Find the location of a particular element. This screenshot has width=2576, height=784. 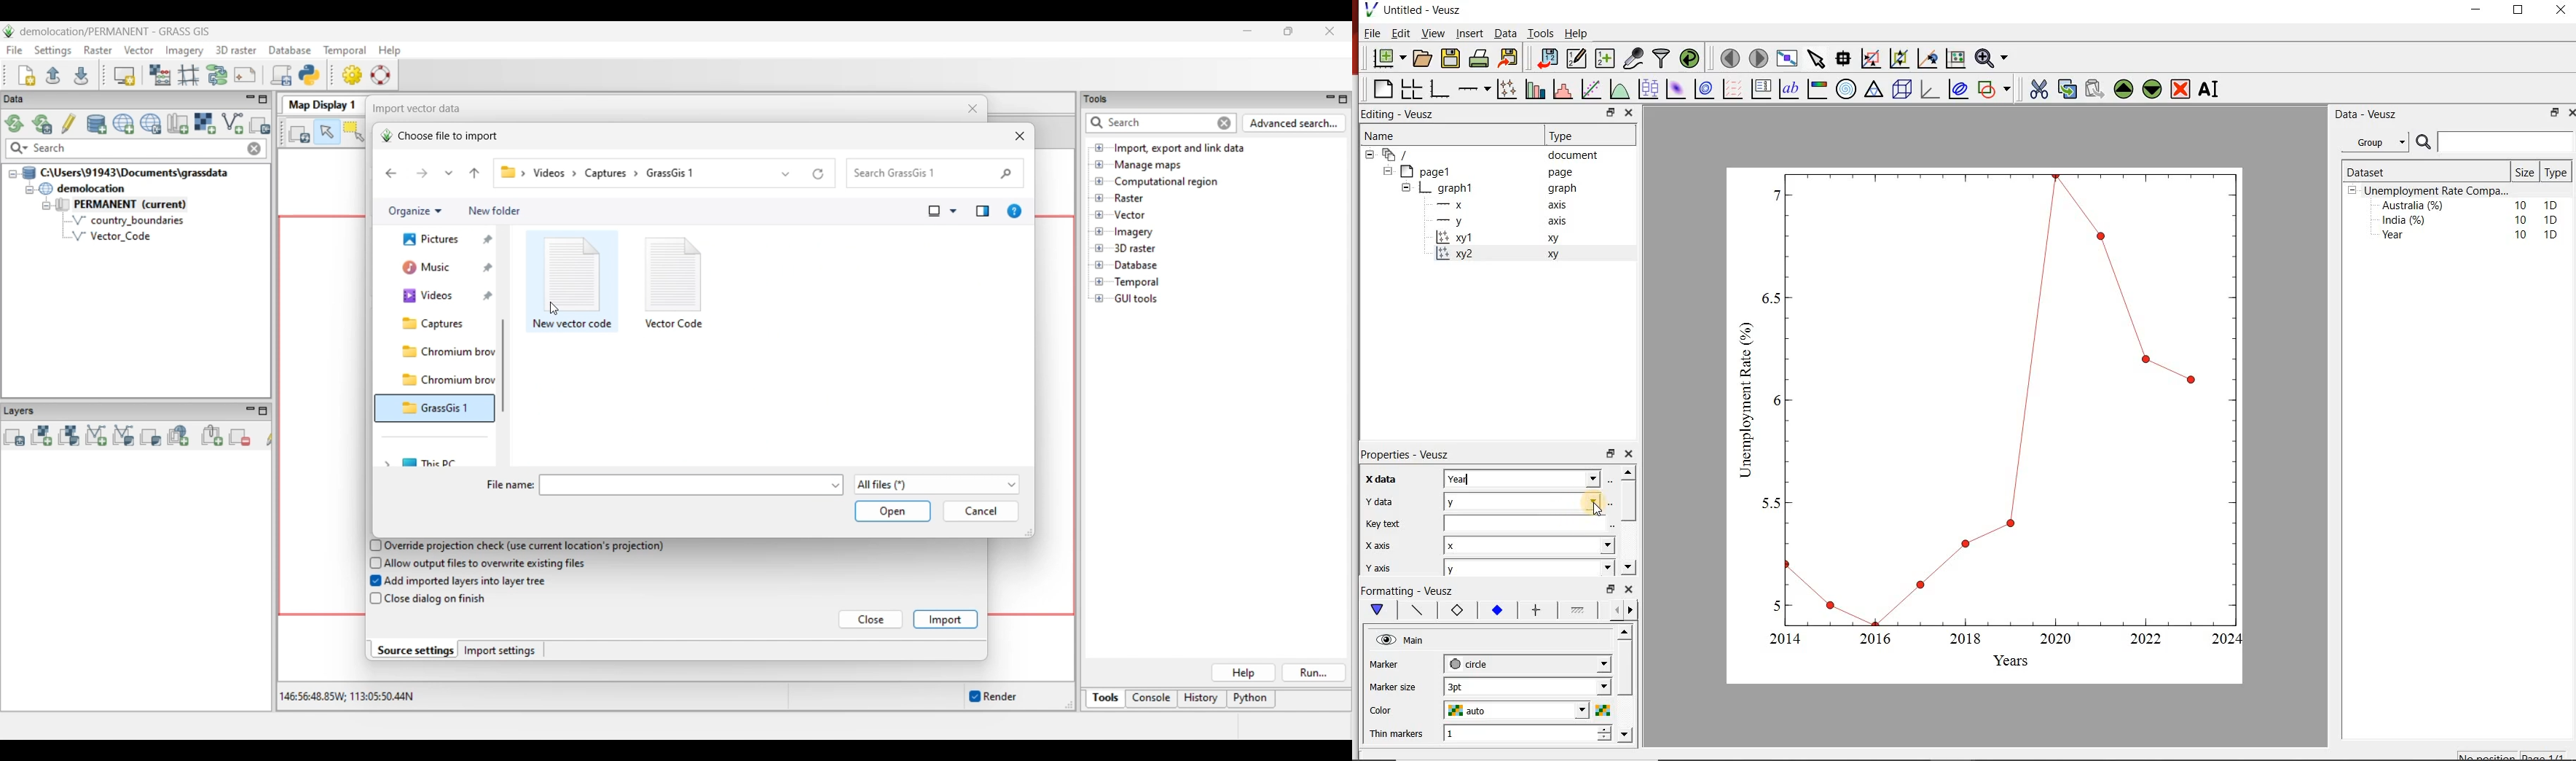

plot box plots is located at coordinates (1649, 88).